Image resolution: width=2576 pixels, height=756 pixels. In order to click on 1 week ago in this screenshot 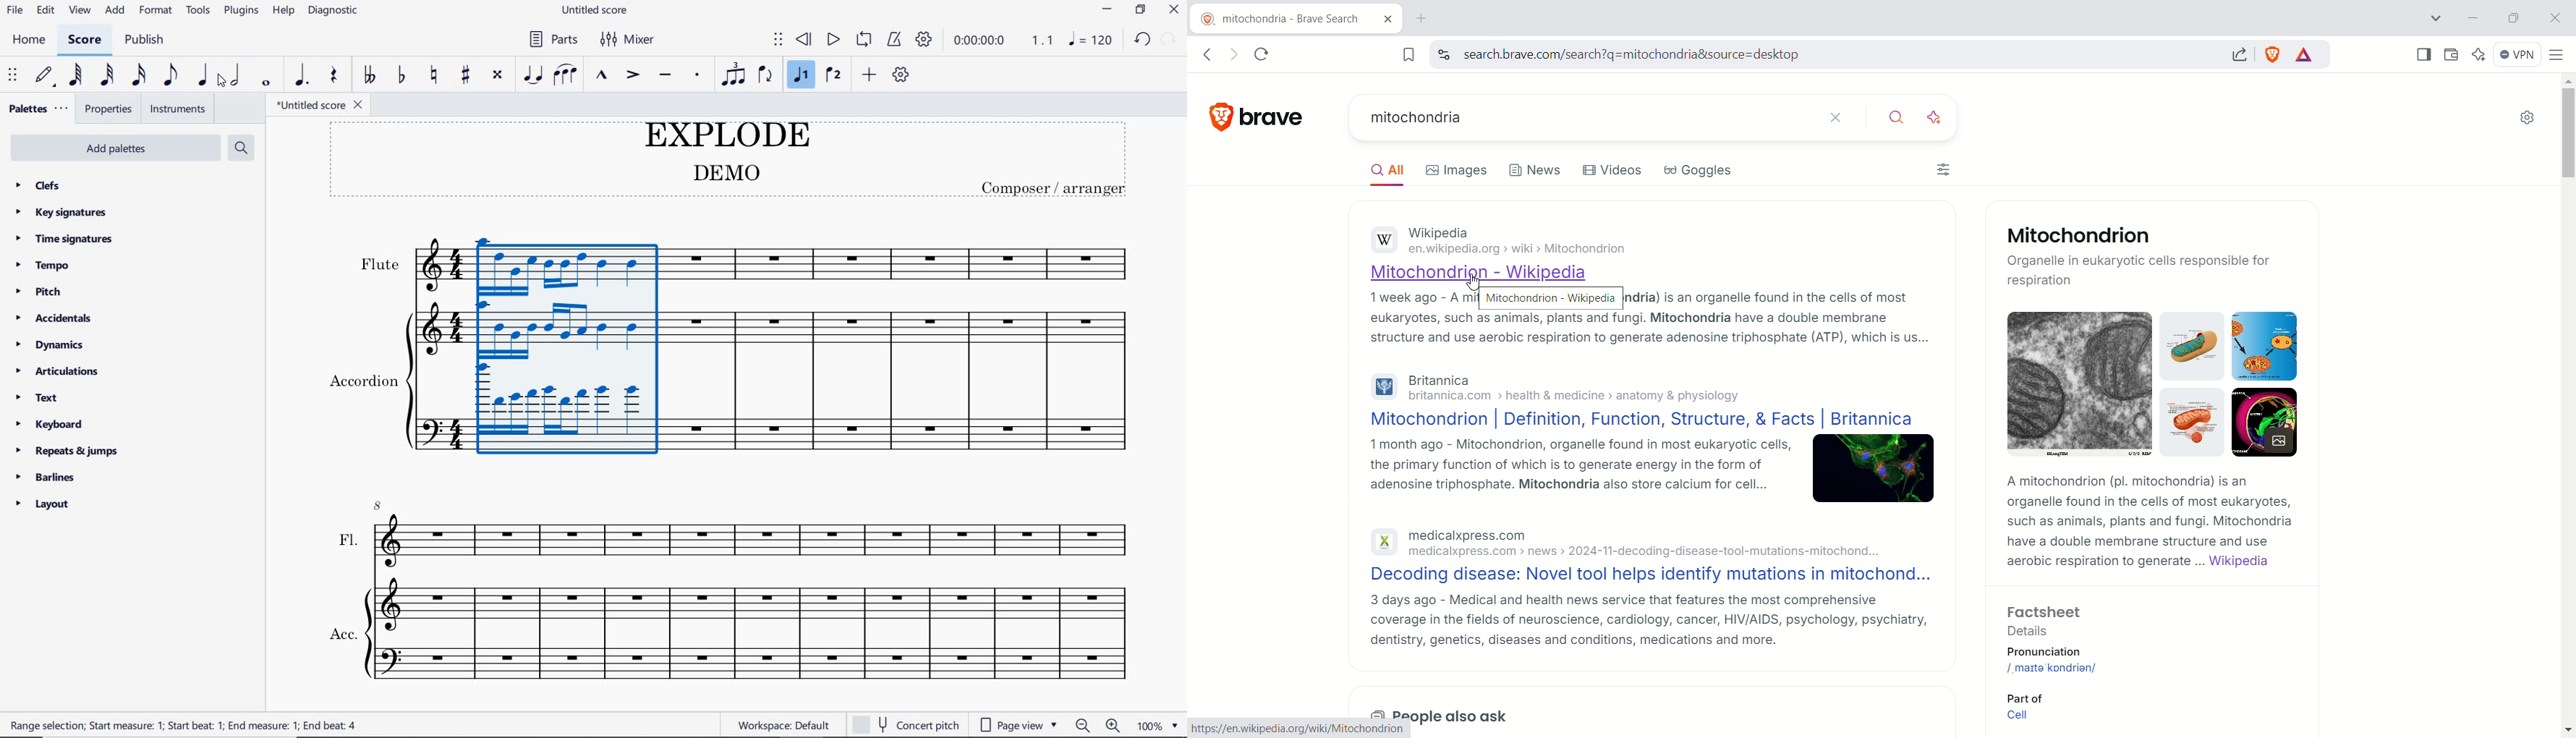, I will do `click(1402, 296)`.